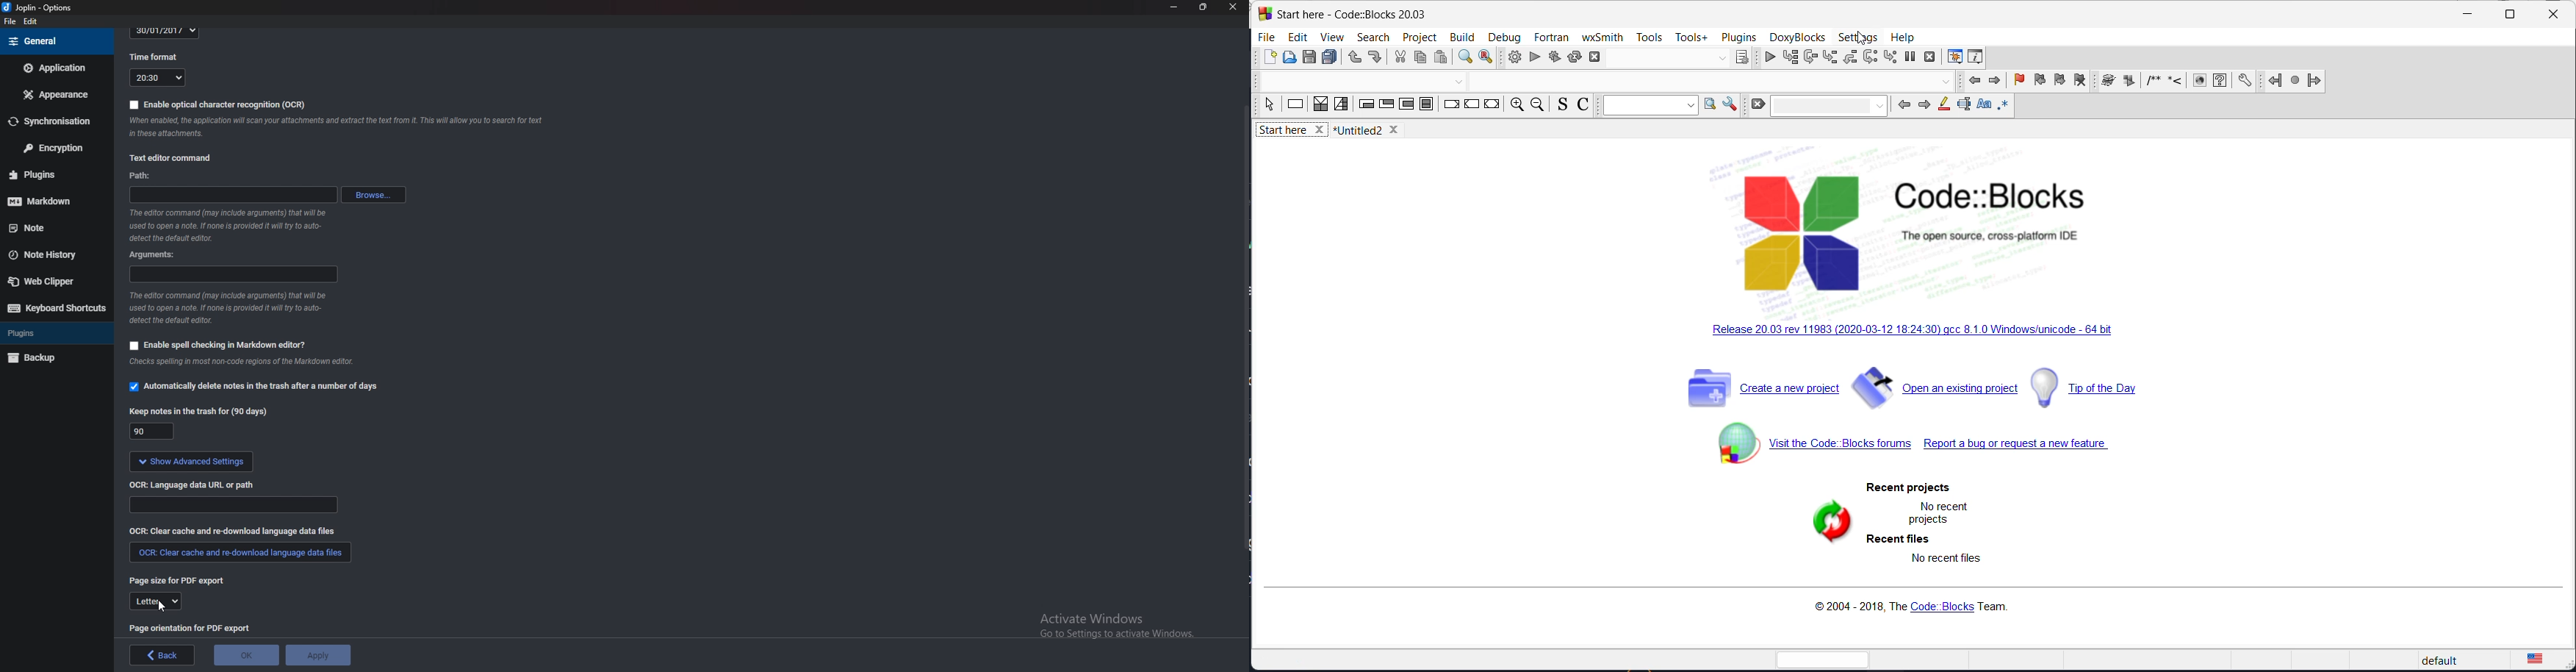  What do you see at coordinates (1810, 58) in the screenshot?
I see `next line` at bounding box center [1810, 58].